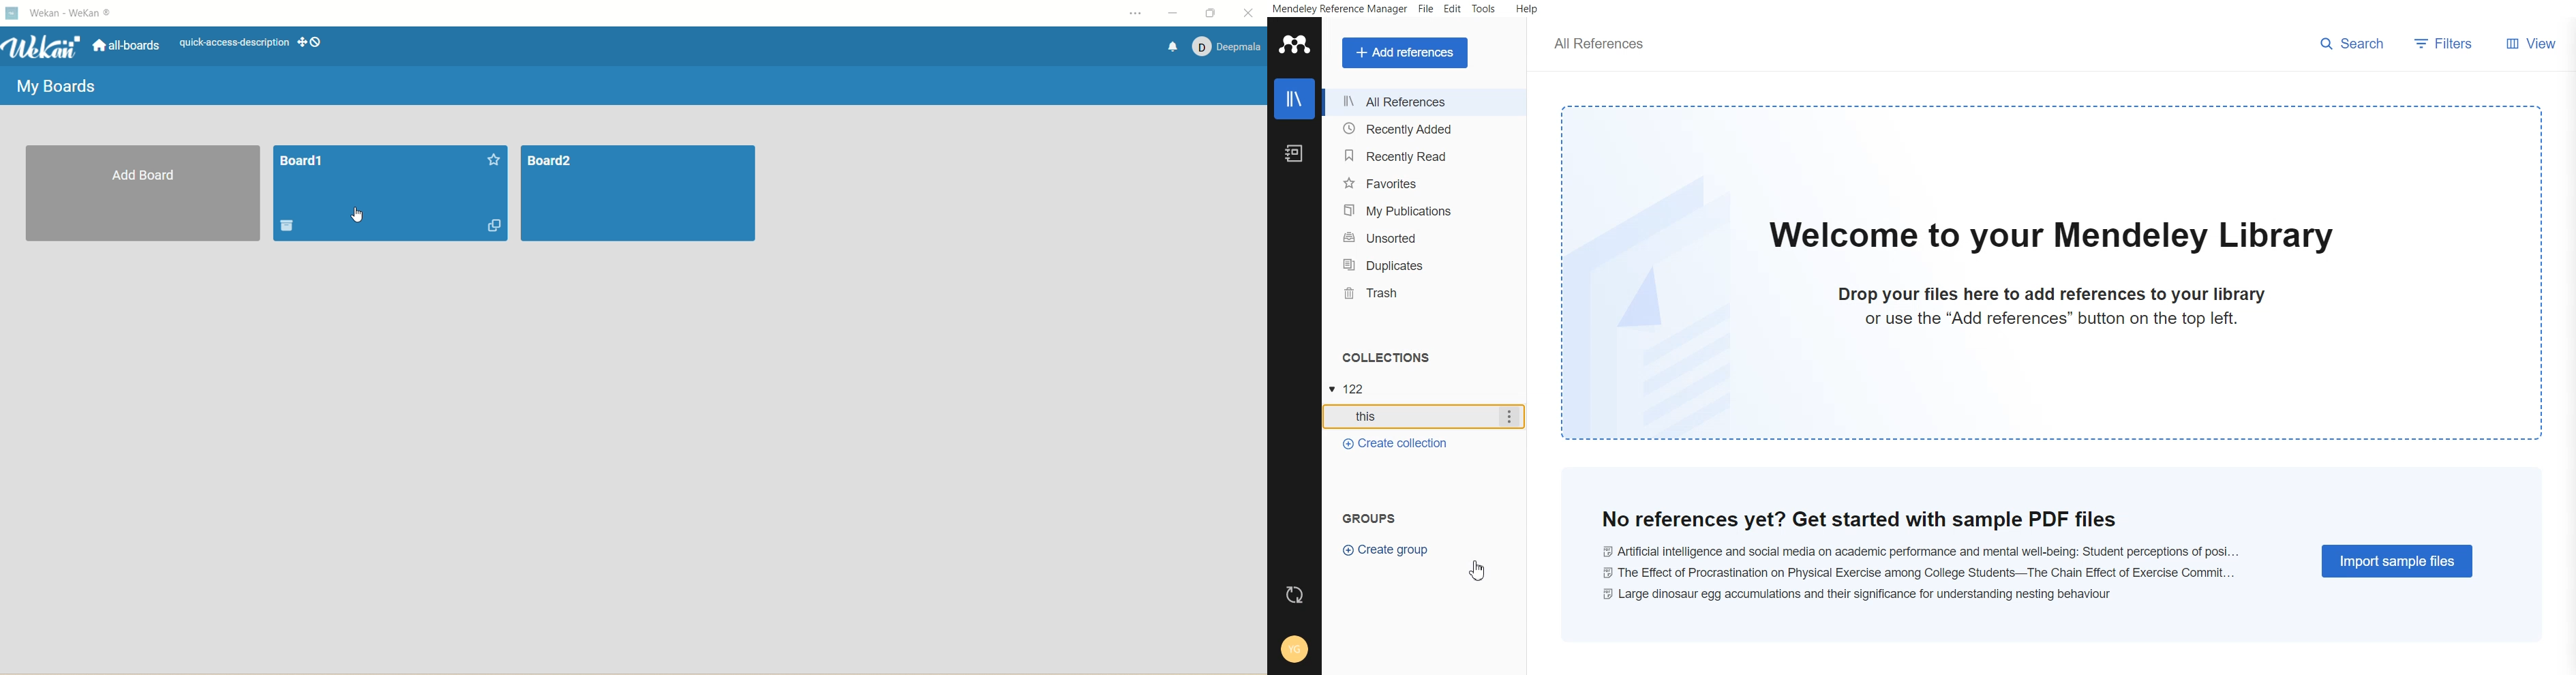 The height and width of the screenshot is (700, 2576). Describe the element at coordinates (51, 89) in the screenshot. I see `my boards` at that location.